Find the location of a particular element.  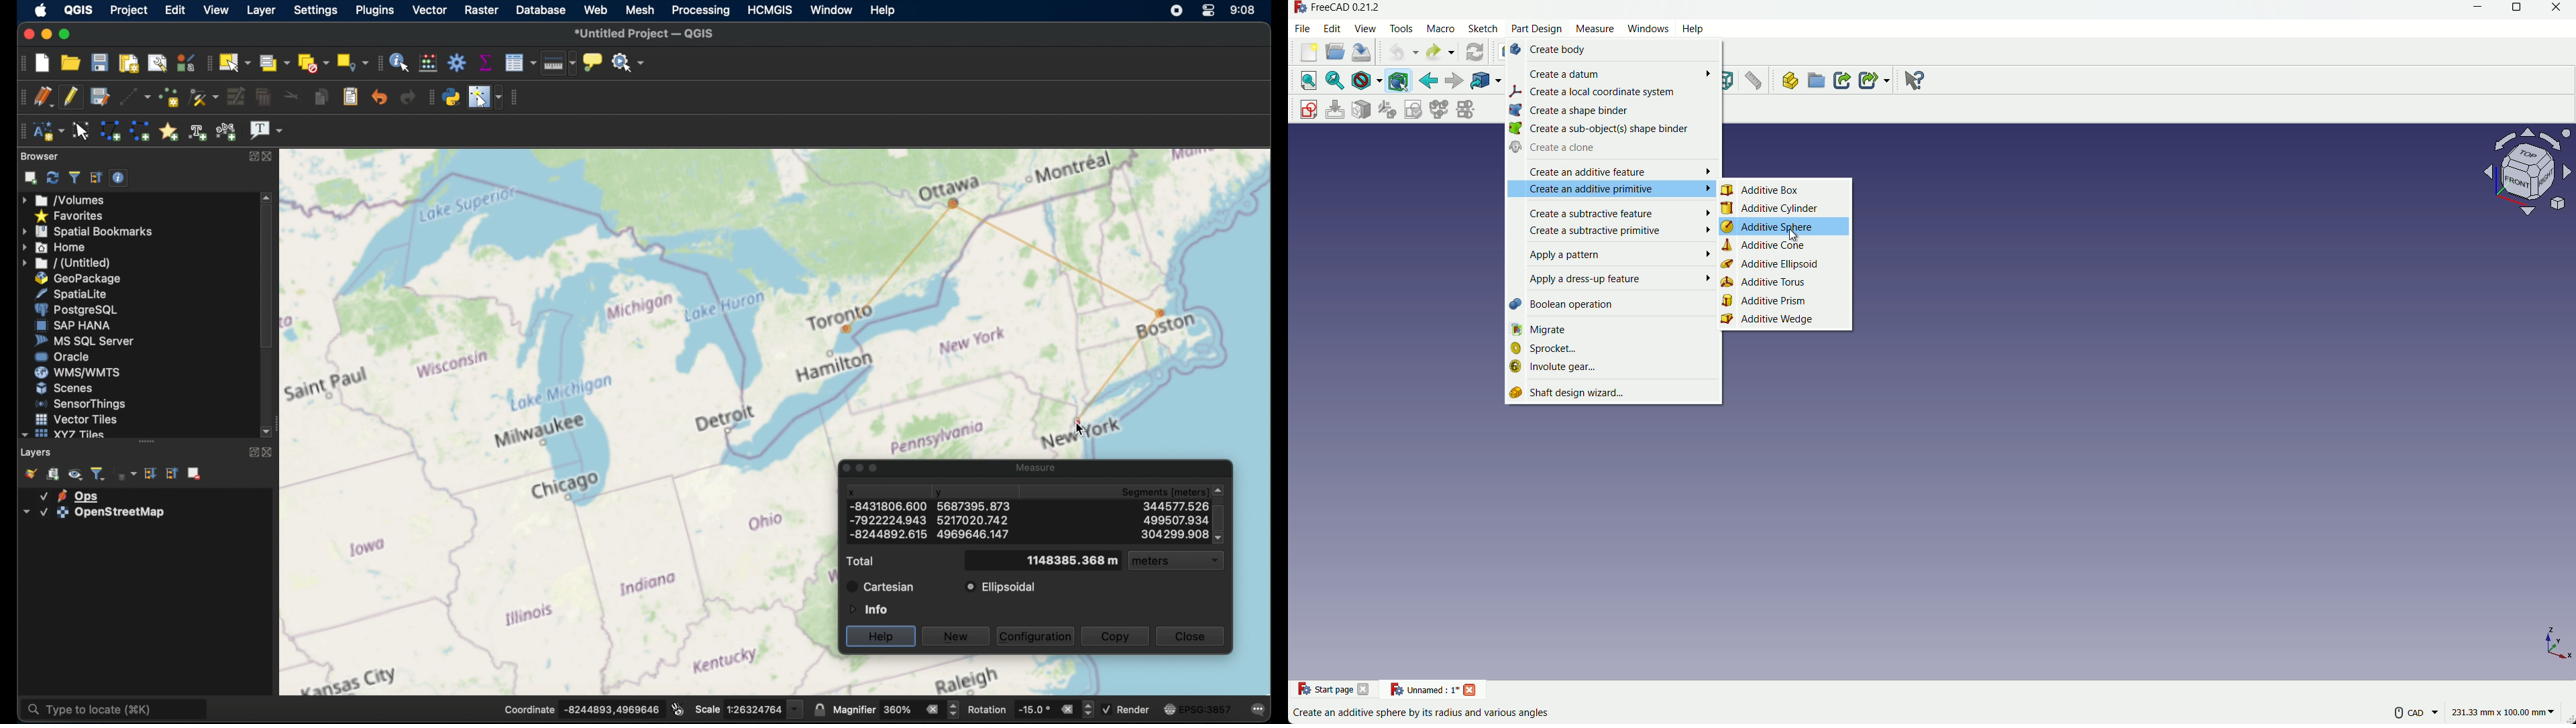

raster is located at coordinates (480, 10).